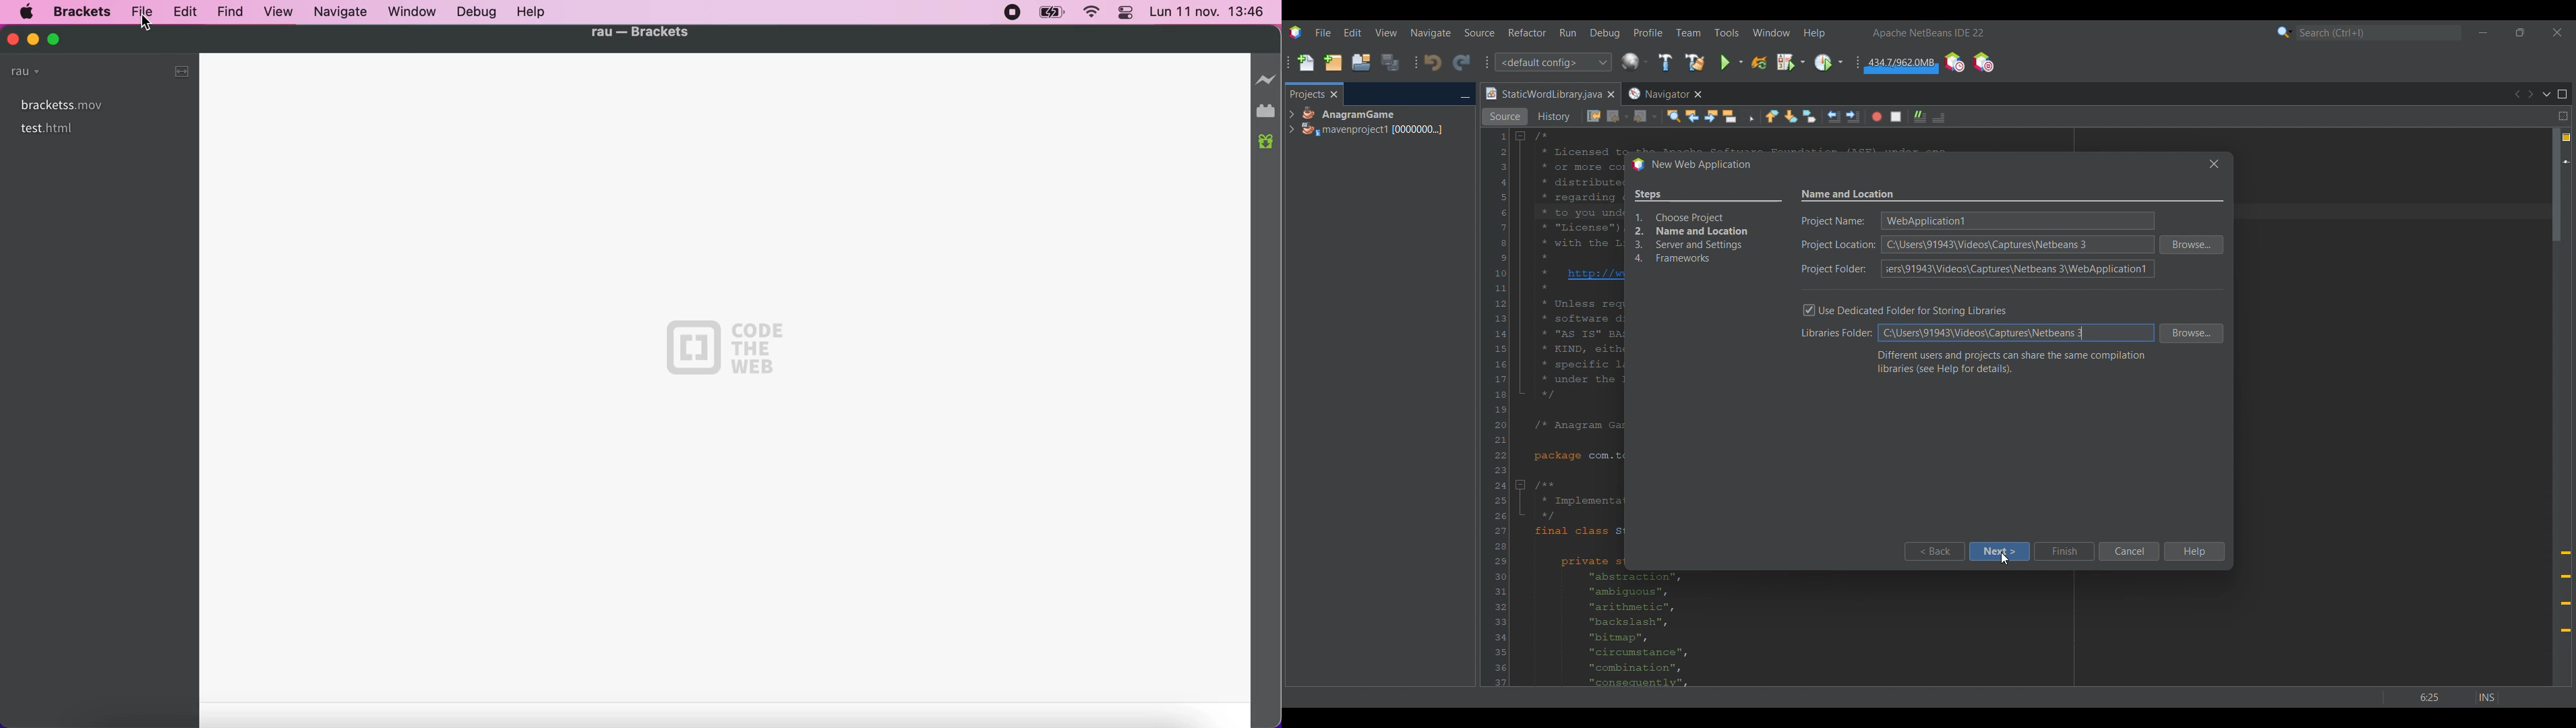 This screenshot has width=2576, height=728. I want to click on debug, so click(479, 12).